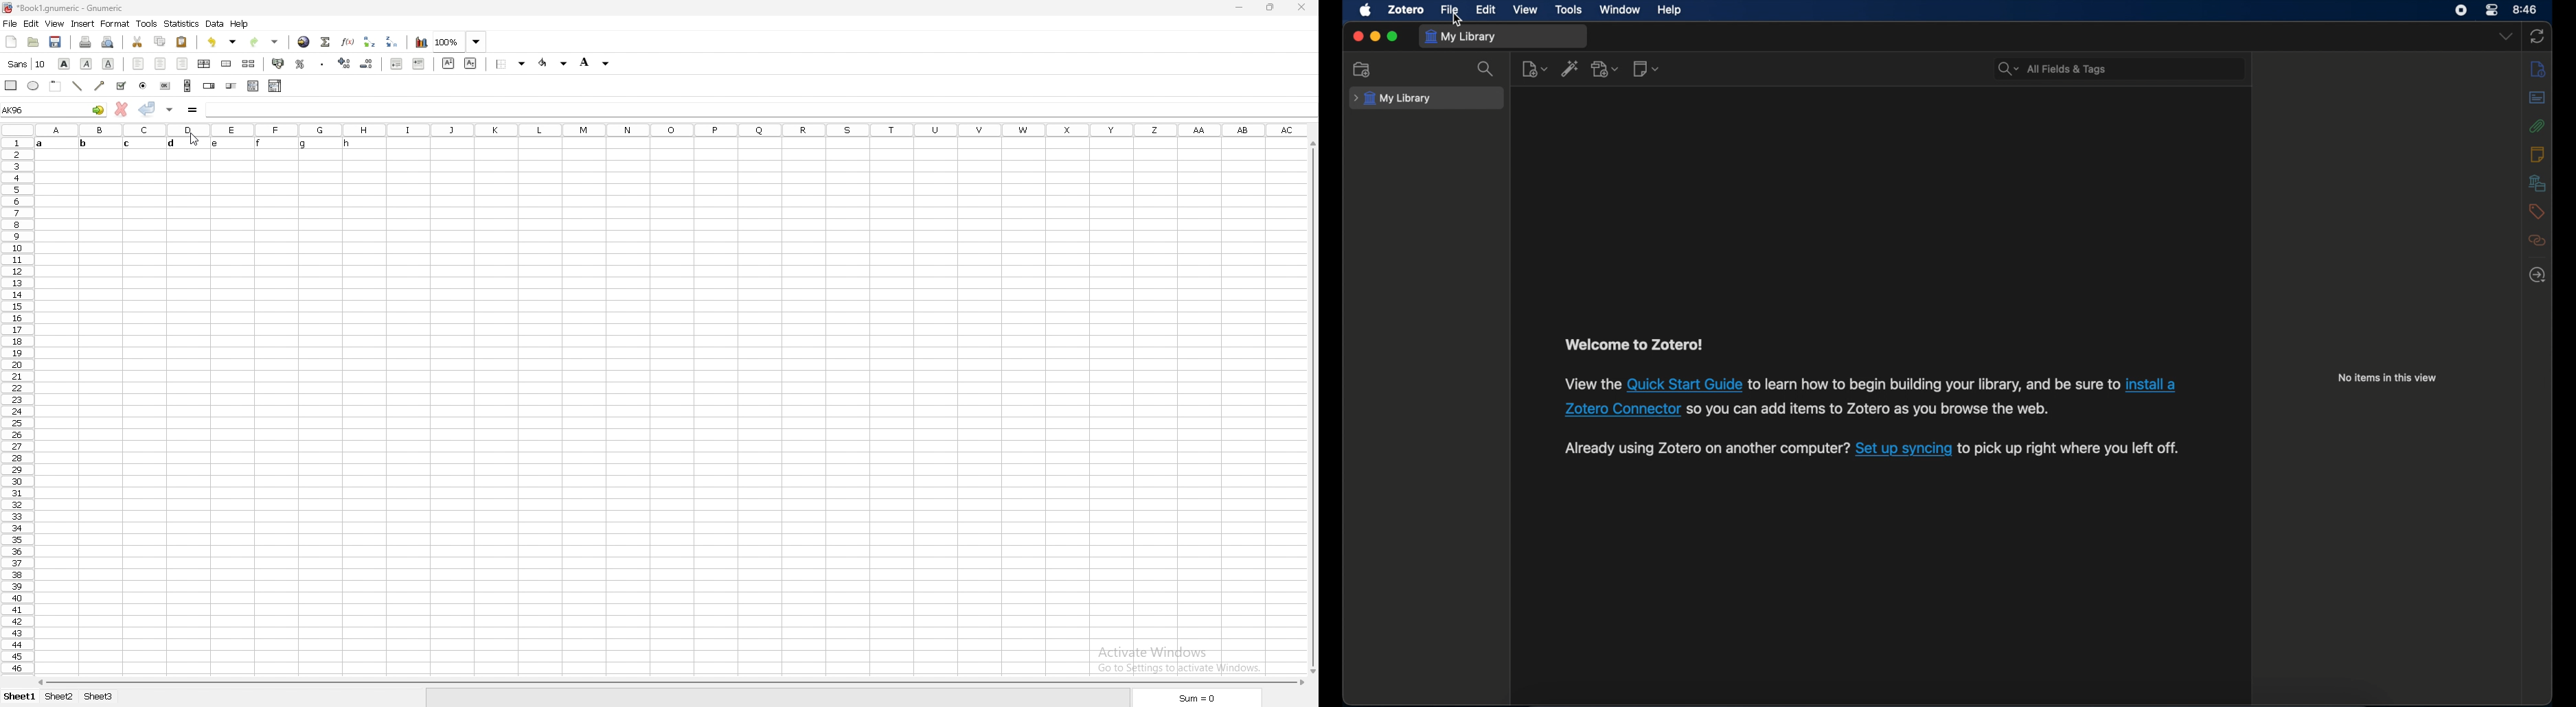 The width and height of the screenshot is (2576, 728). I want to click on sync link, so click(1903, 450).